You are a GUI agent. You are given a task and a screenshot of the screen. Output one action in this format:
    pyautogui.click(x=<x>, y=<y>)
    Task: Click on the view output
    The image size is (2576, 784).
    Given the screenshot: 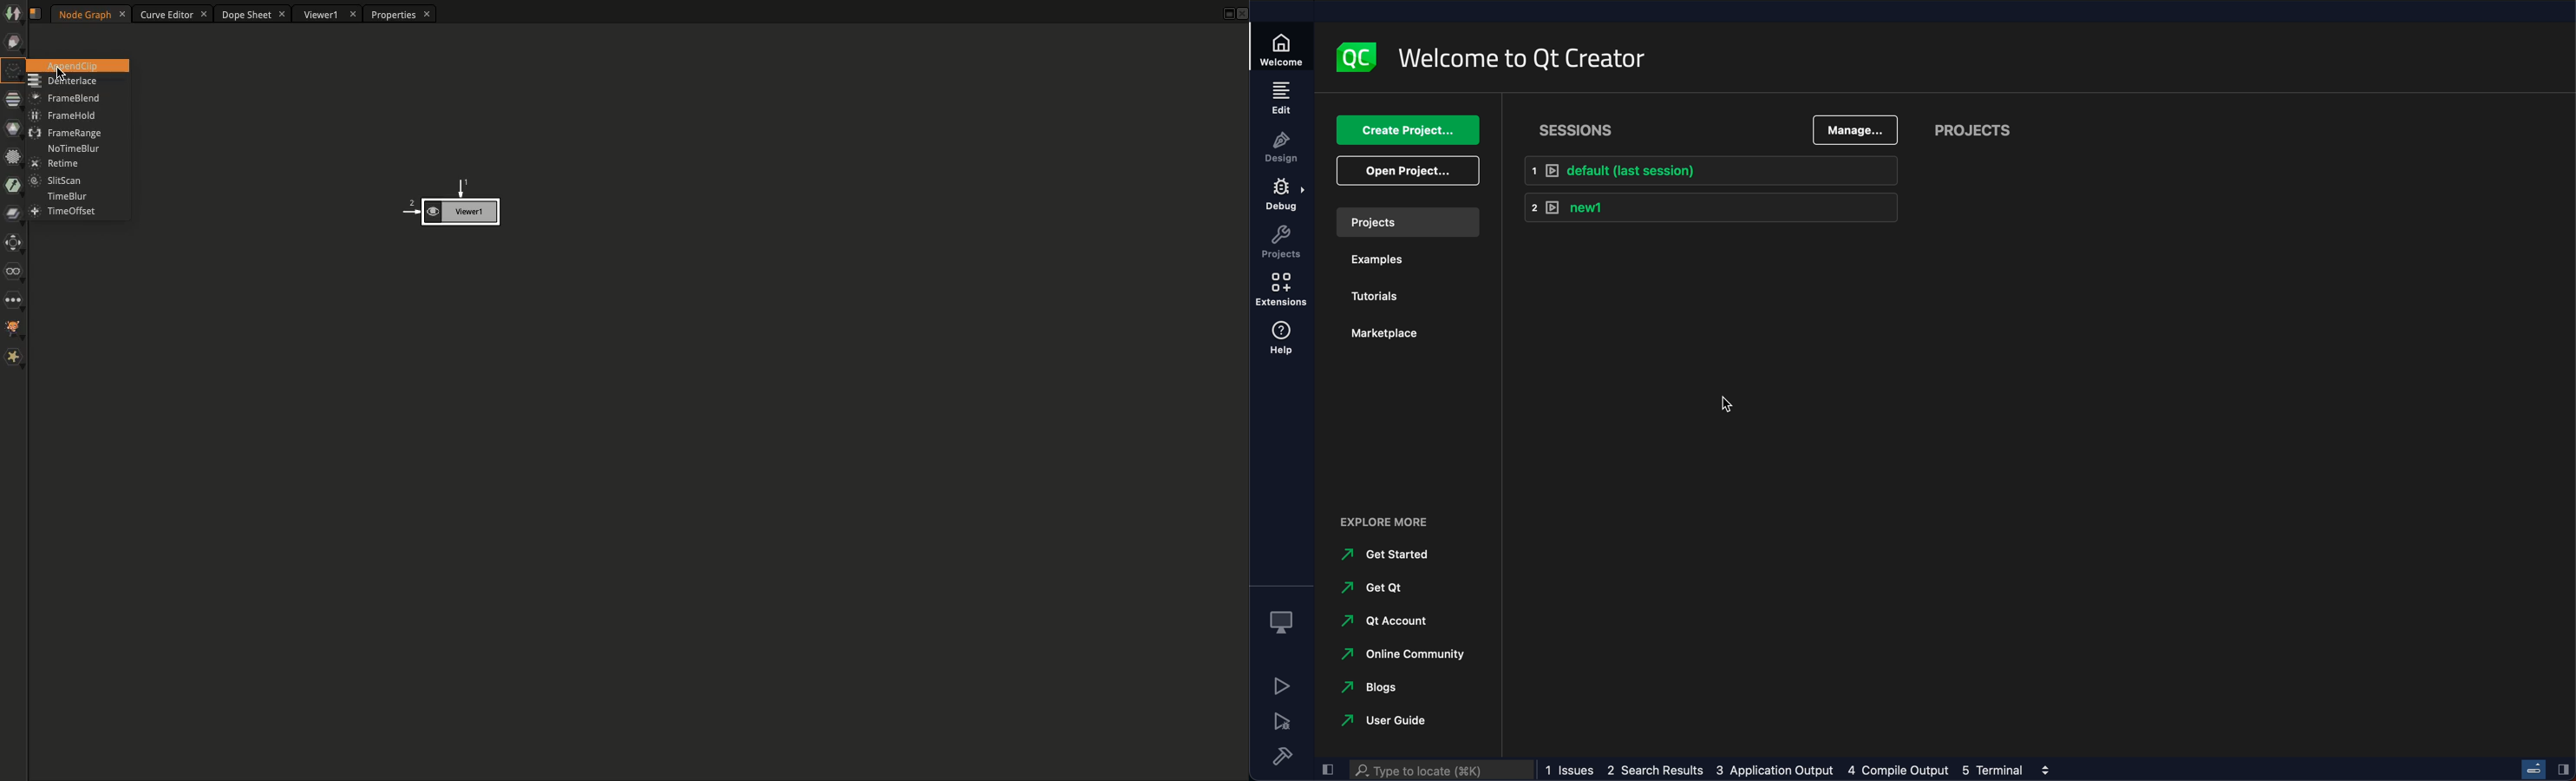 What is the action you would take?
    pyautogui.click(x=2043, y=770)
    